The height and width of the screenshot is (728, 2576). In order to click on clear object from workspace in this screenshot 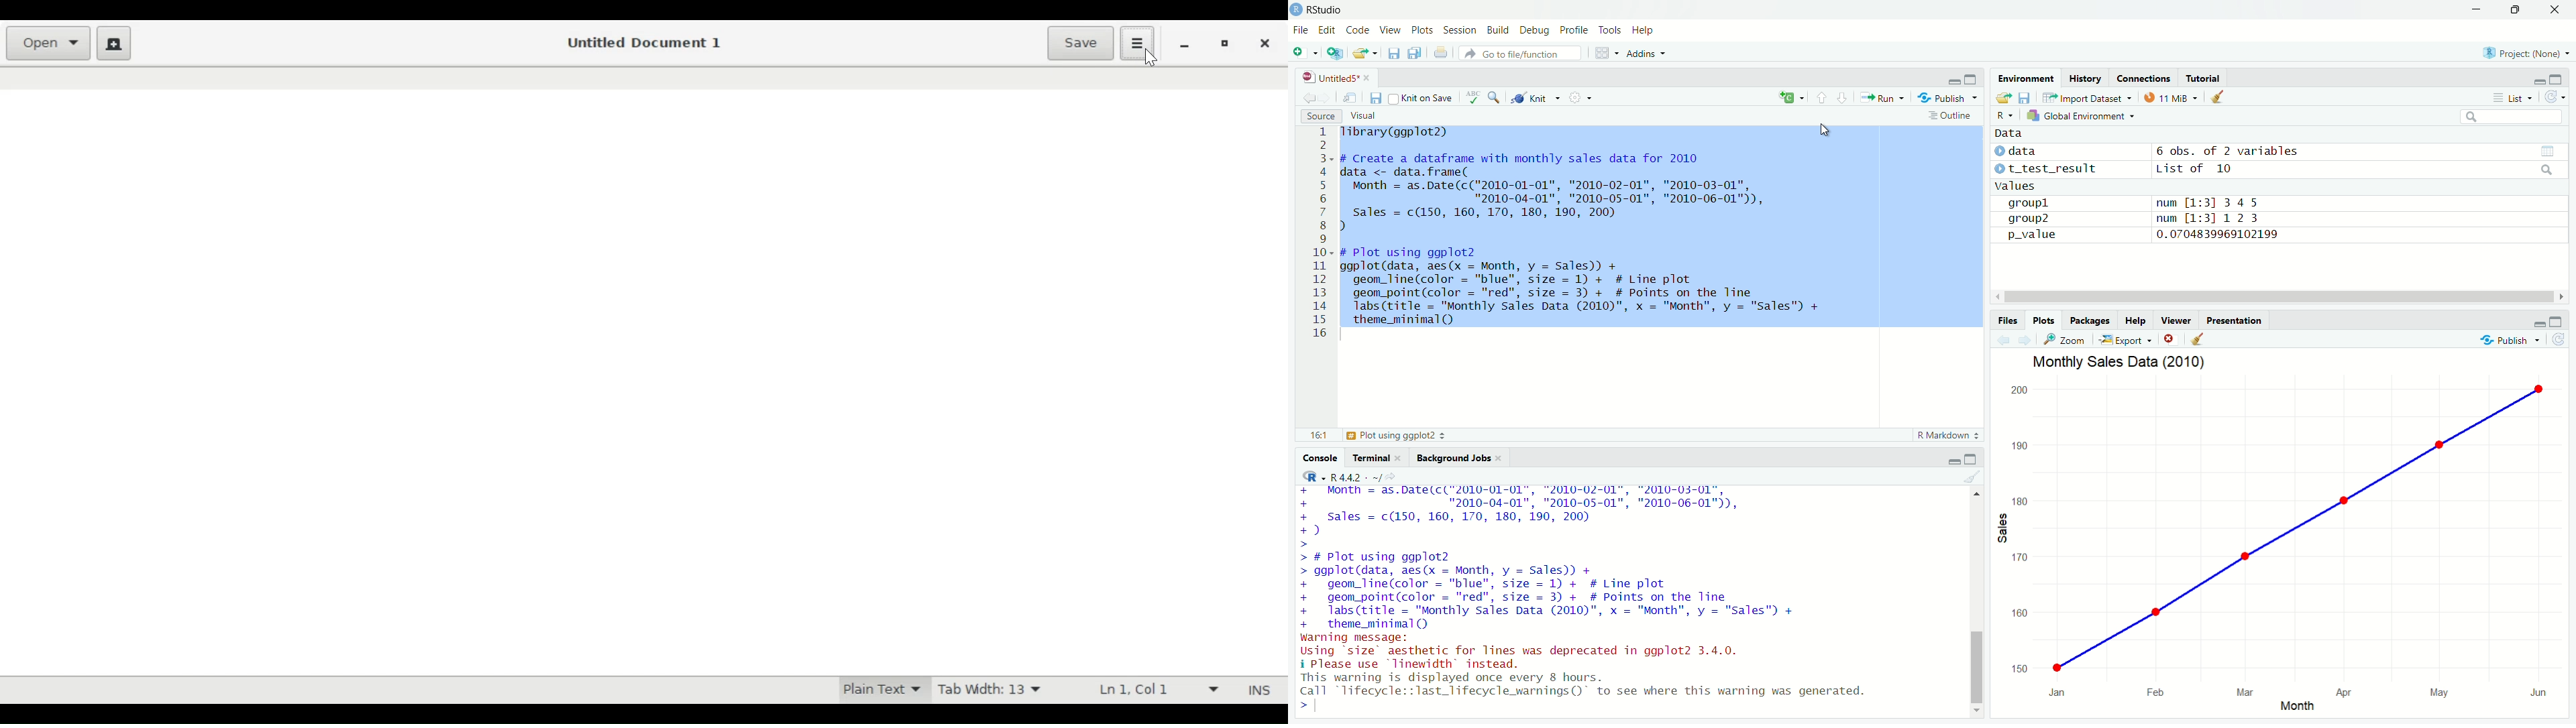, I will do `click(2220, 96)`.